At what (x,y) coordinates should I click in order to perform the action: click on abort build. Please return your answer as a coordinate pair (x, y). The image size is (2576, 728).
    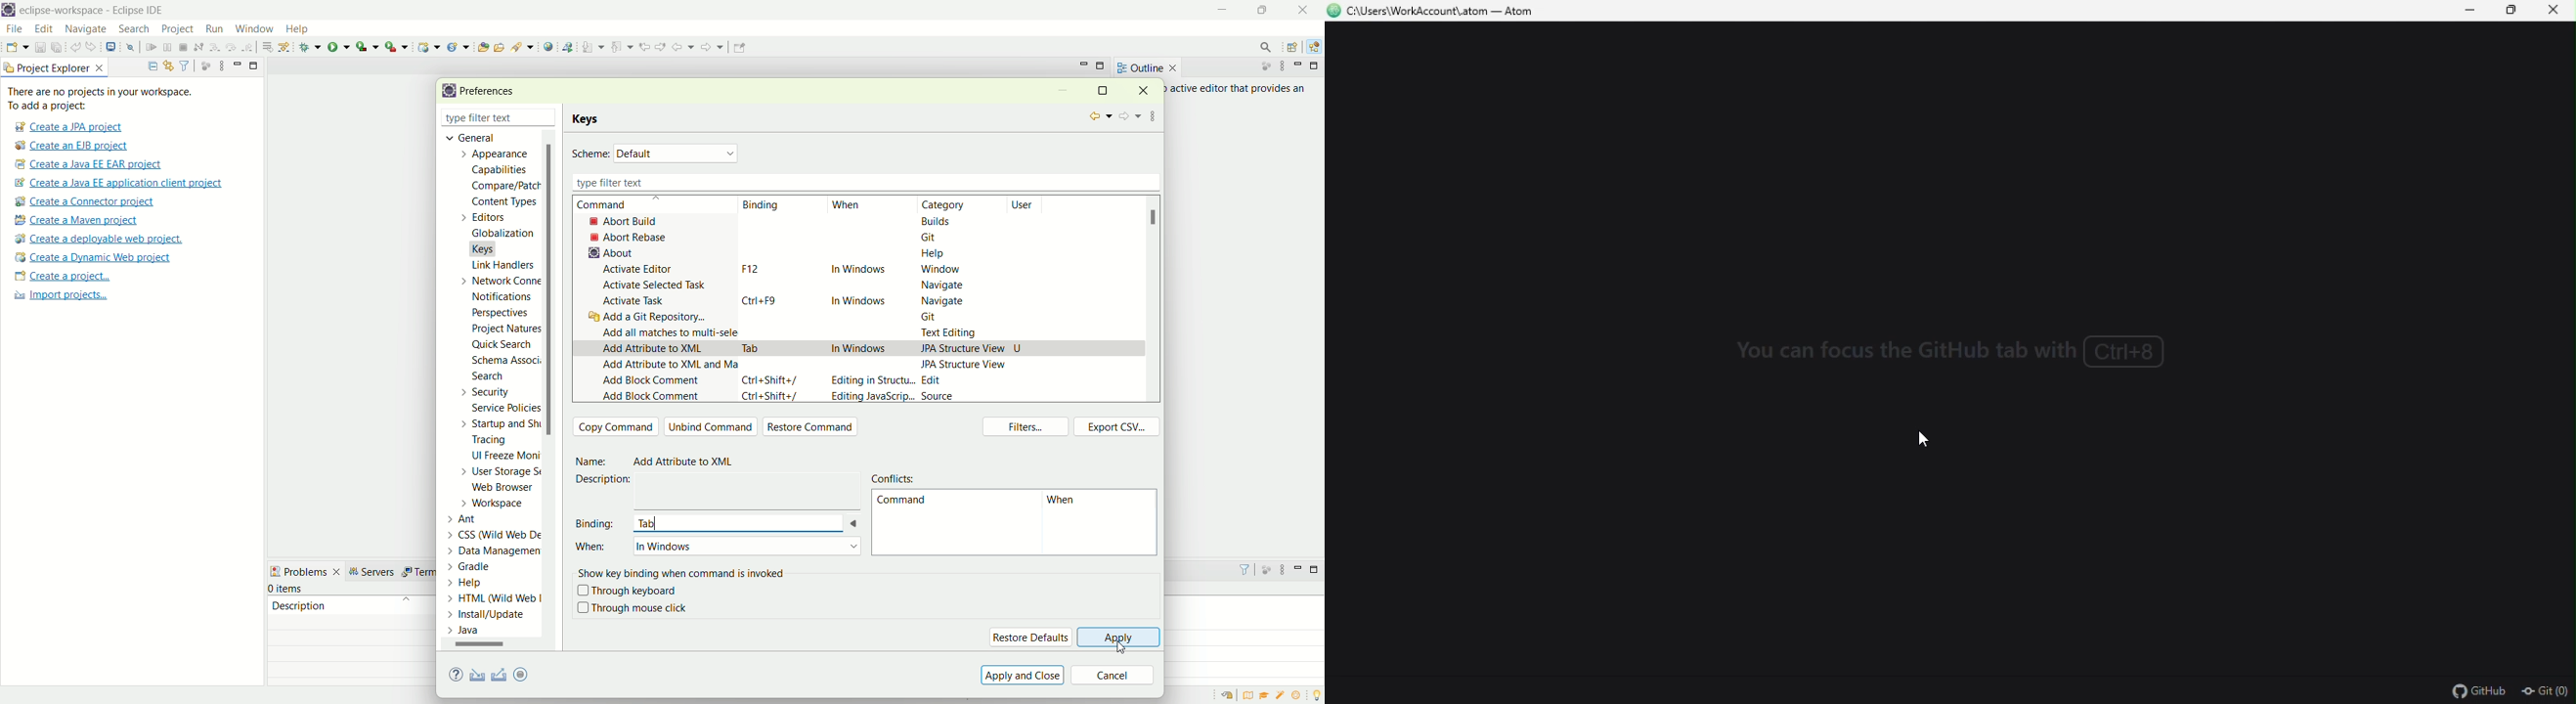
    Looking at the image, I should click on (636, 221).